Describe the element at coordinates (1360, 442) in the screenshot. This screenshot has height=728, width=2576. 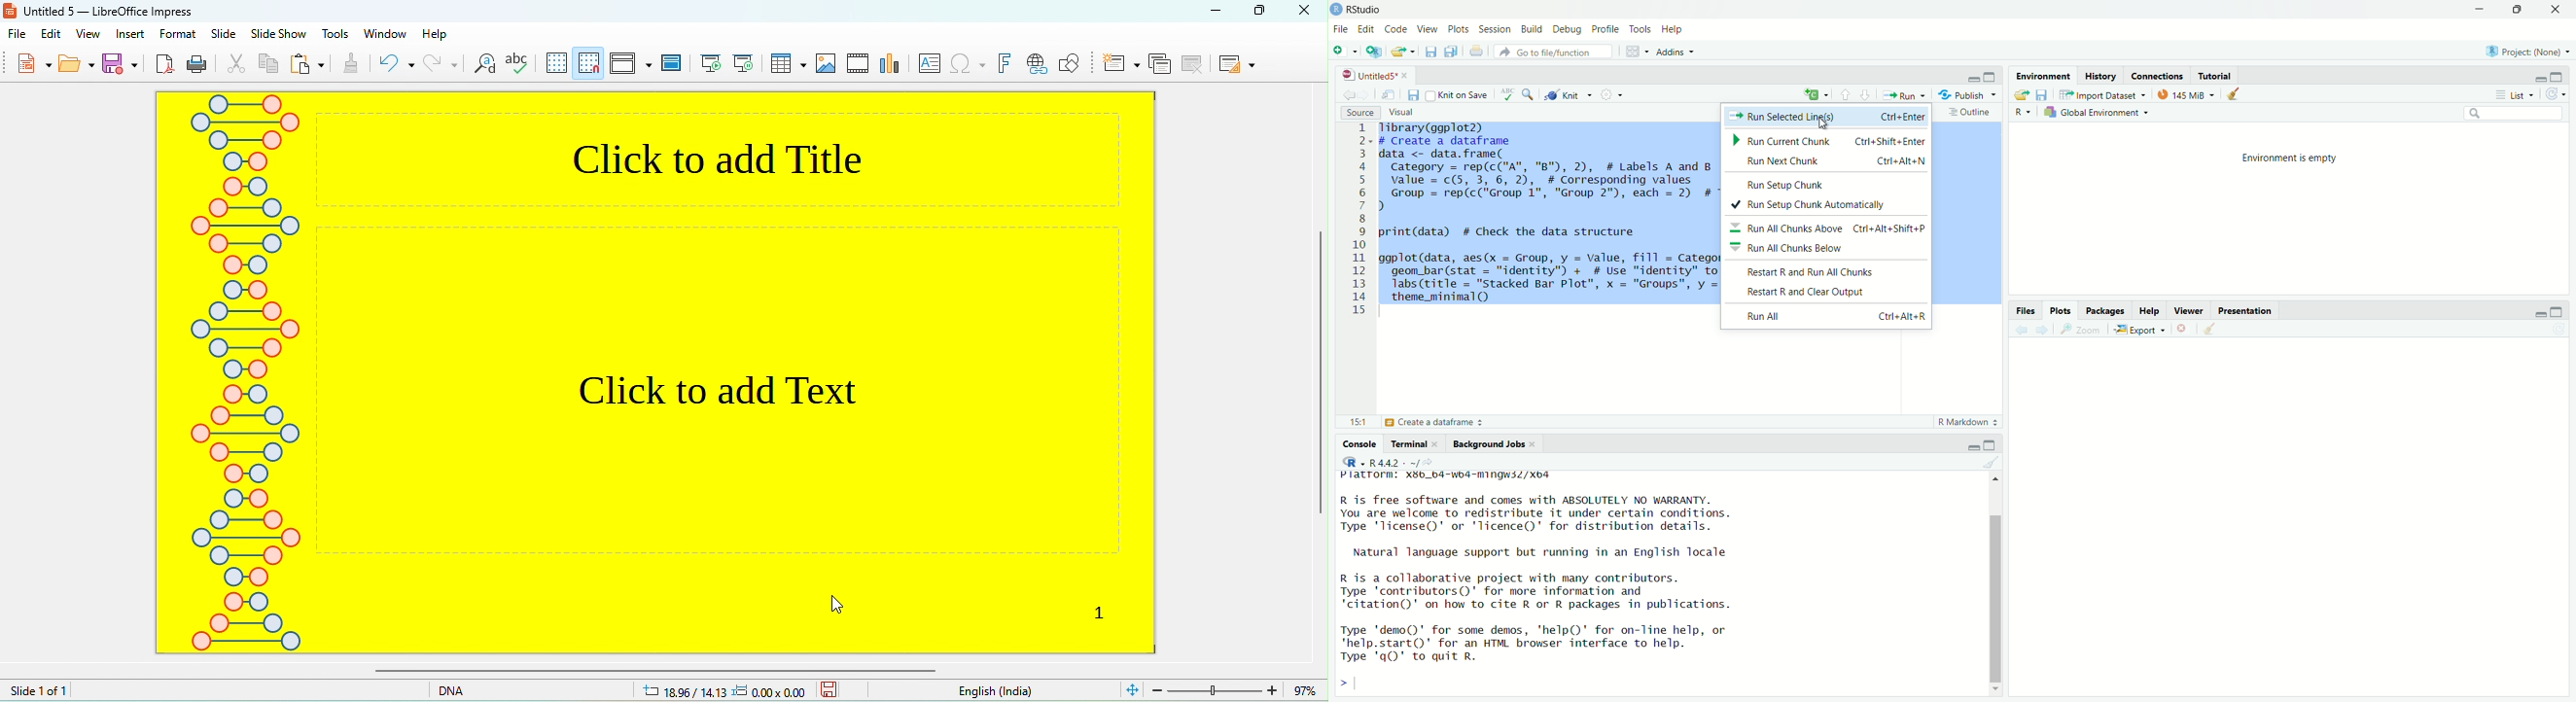
I see `Console` at that location.